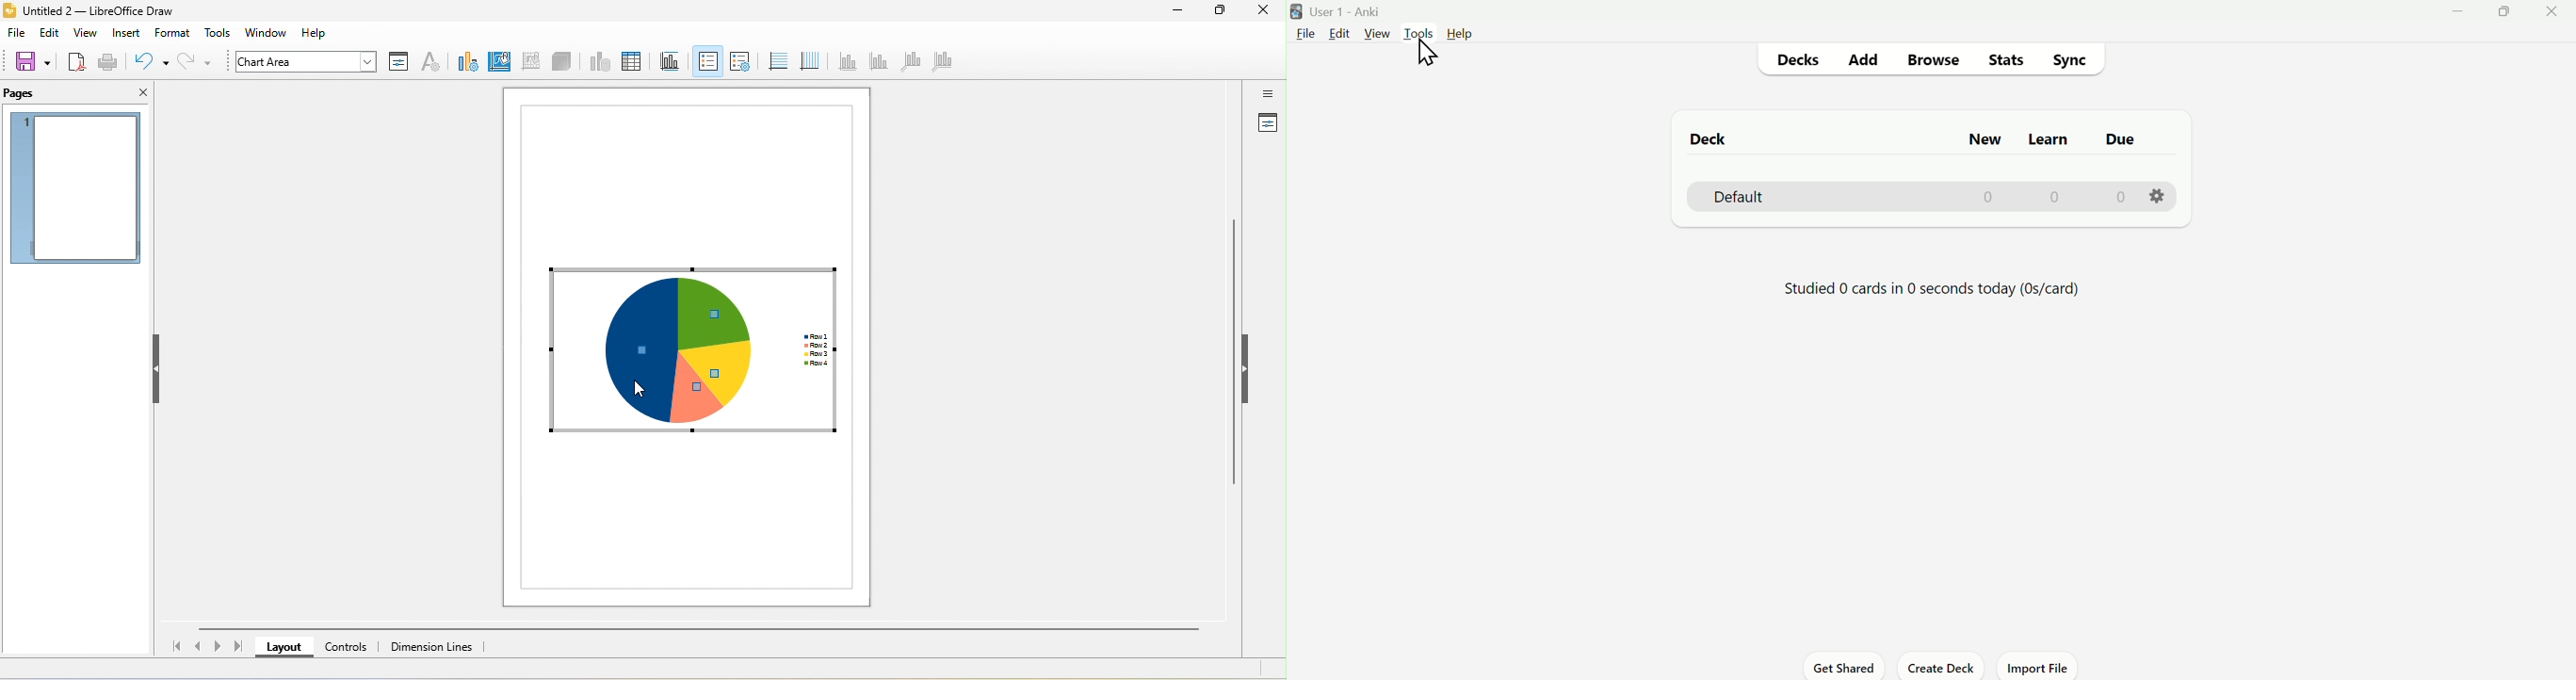 Image resolution: width=2576 pixels, height=700 pixels. Describe the element at coordinates (151, 61) in the screenshot. I see `undo` at that location.